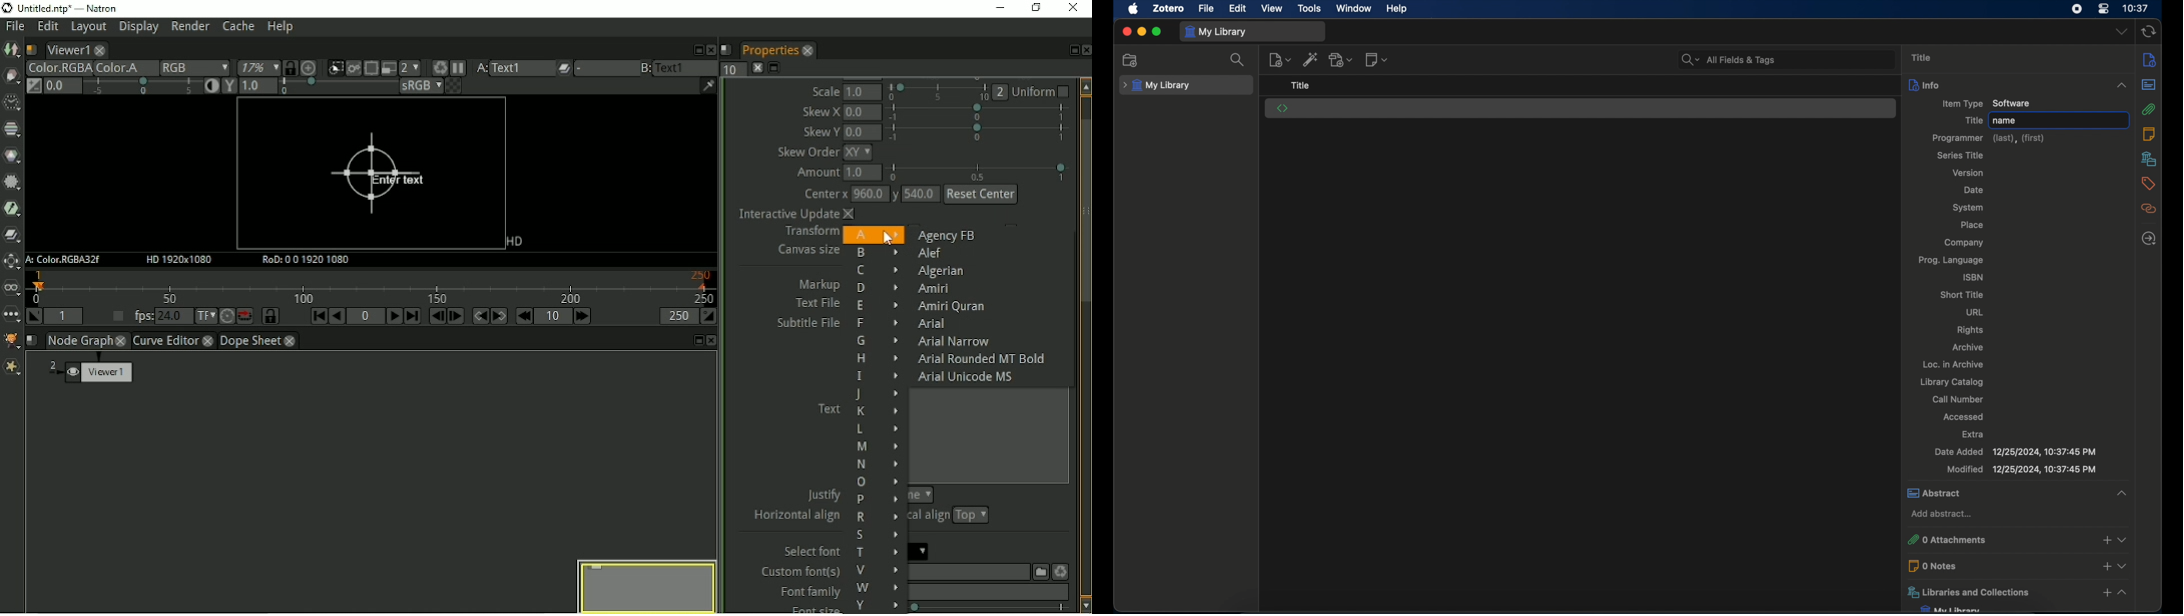 The image size is (2184, 616). I want to click on title, so click(1971, 120).